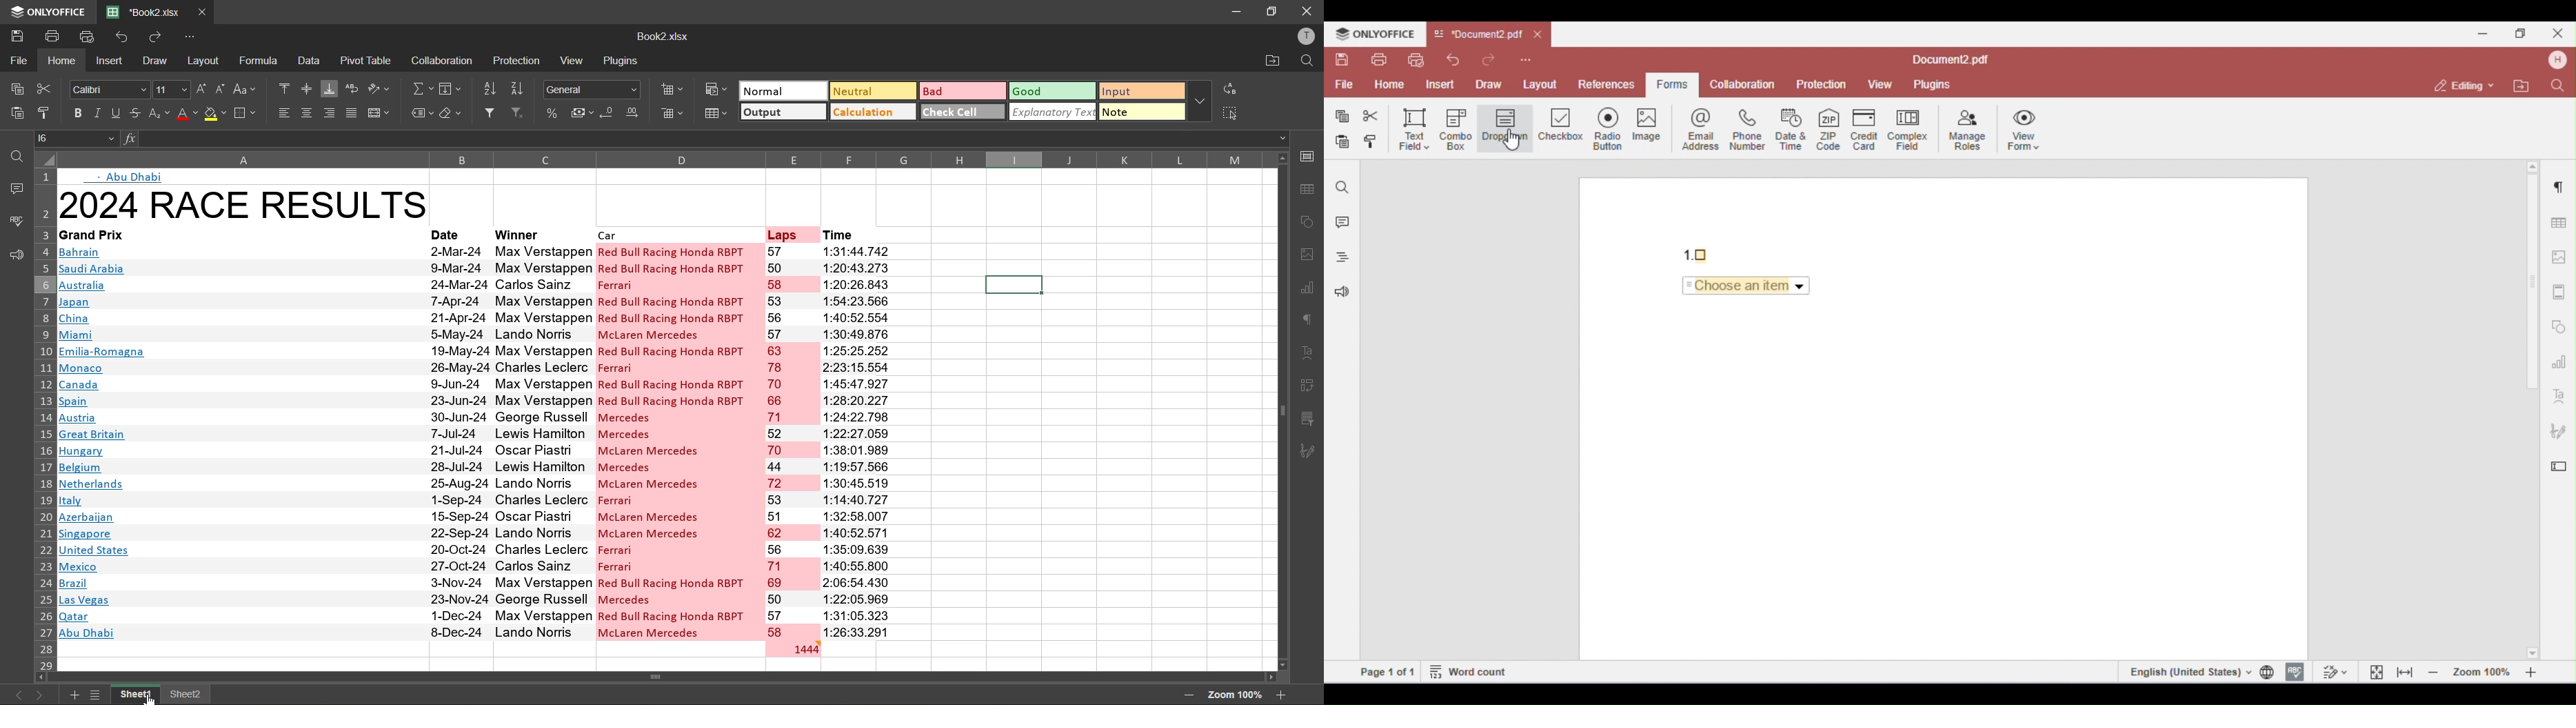  I want to click on minimize, so click(1231, 12).